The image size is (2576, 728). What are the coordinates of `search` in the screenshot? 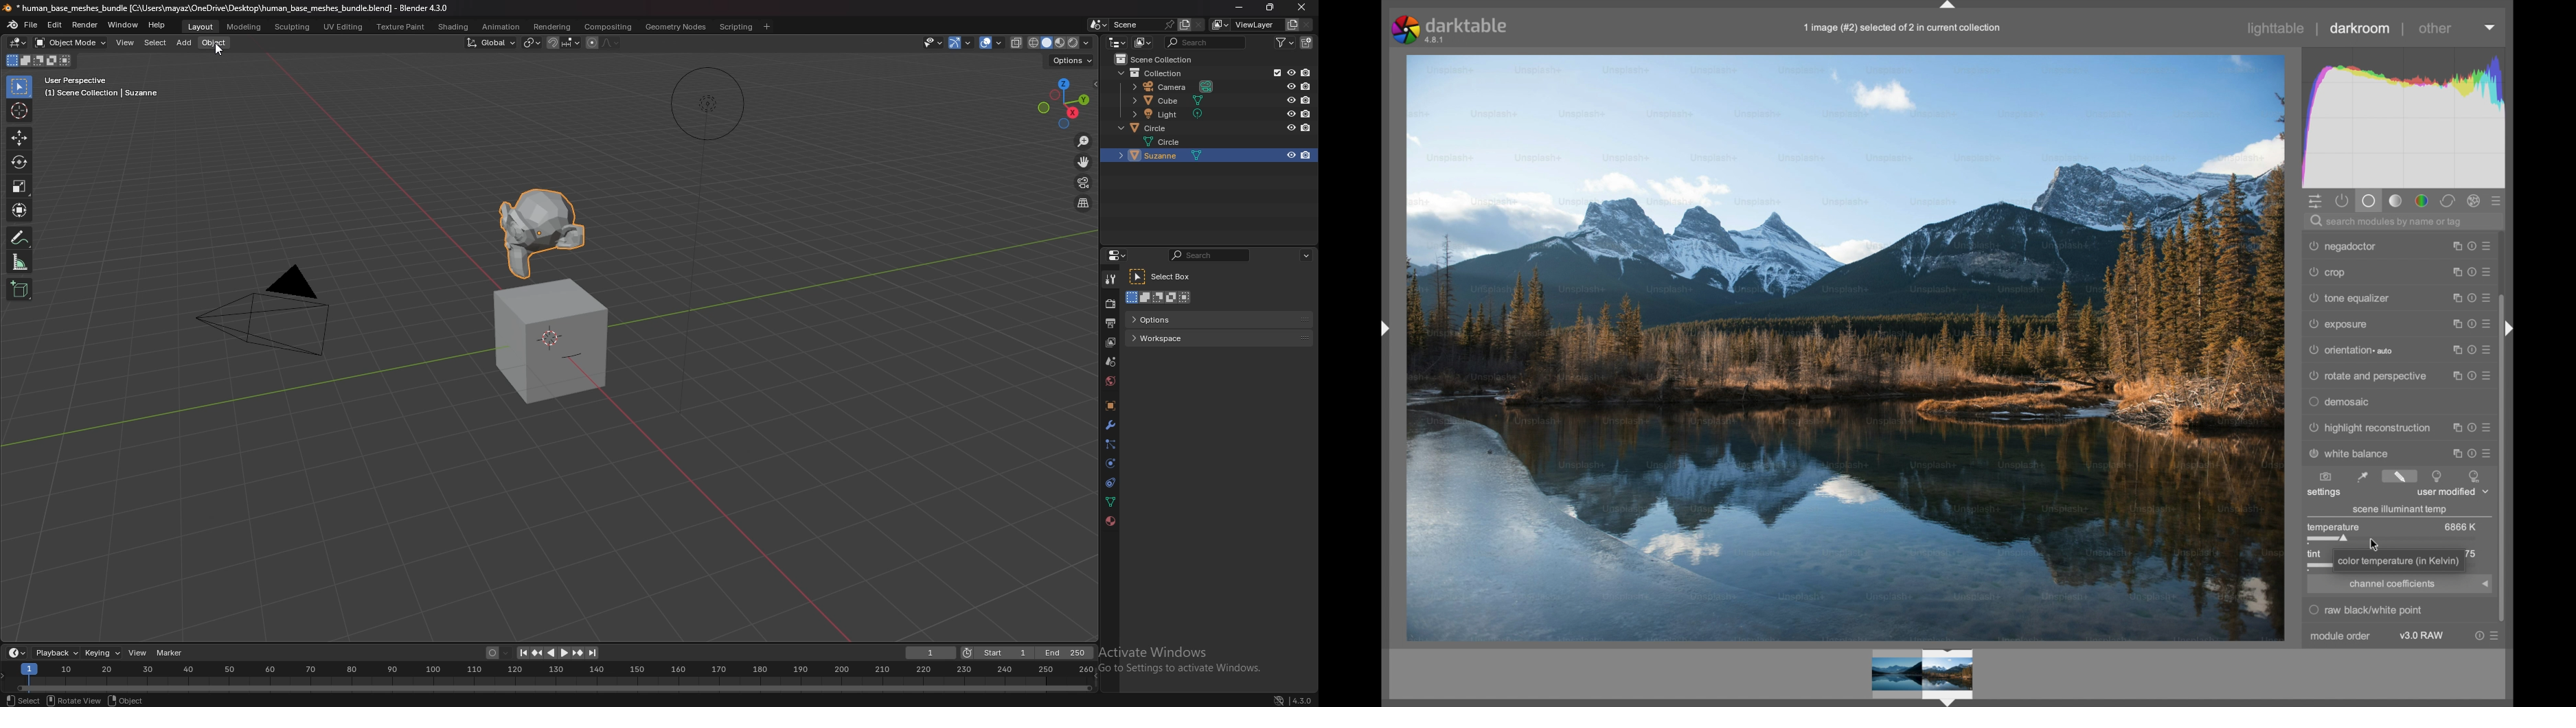 It's located at (1207, 43).